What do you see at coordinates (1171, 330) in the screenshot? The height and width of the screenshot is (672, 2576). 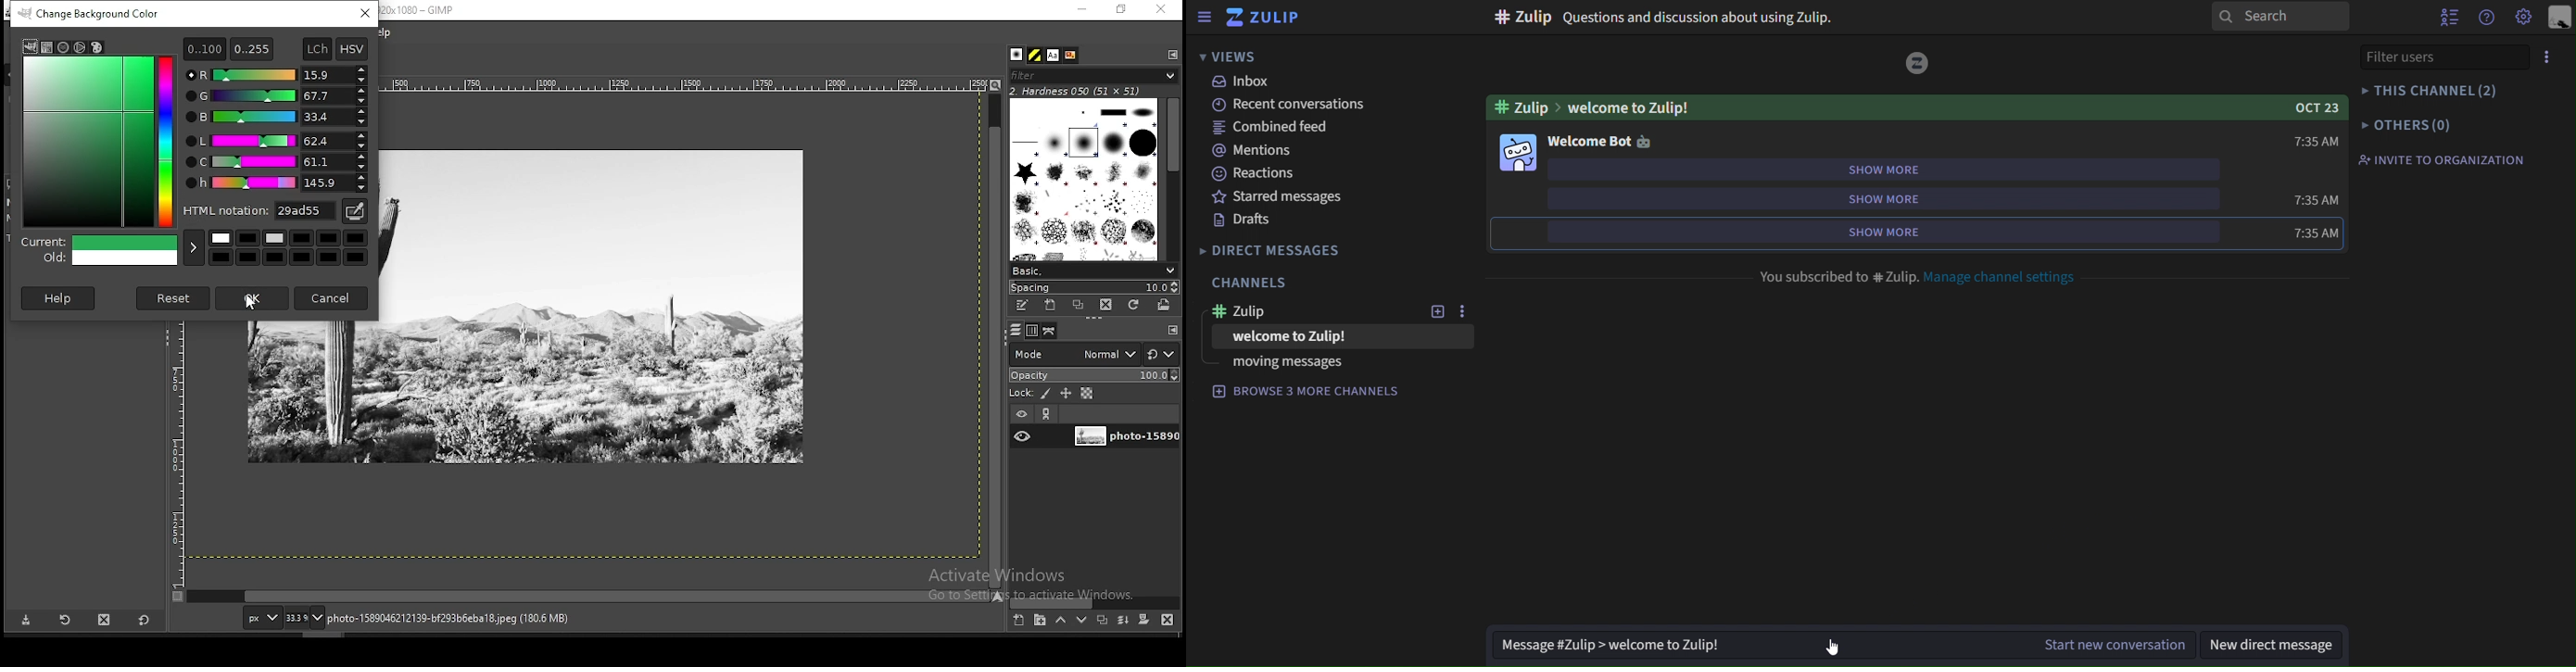 I see `configure this pane` at bounding box center [1171, 330].